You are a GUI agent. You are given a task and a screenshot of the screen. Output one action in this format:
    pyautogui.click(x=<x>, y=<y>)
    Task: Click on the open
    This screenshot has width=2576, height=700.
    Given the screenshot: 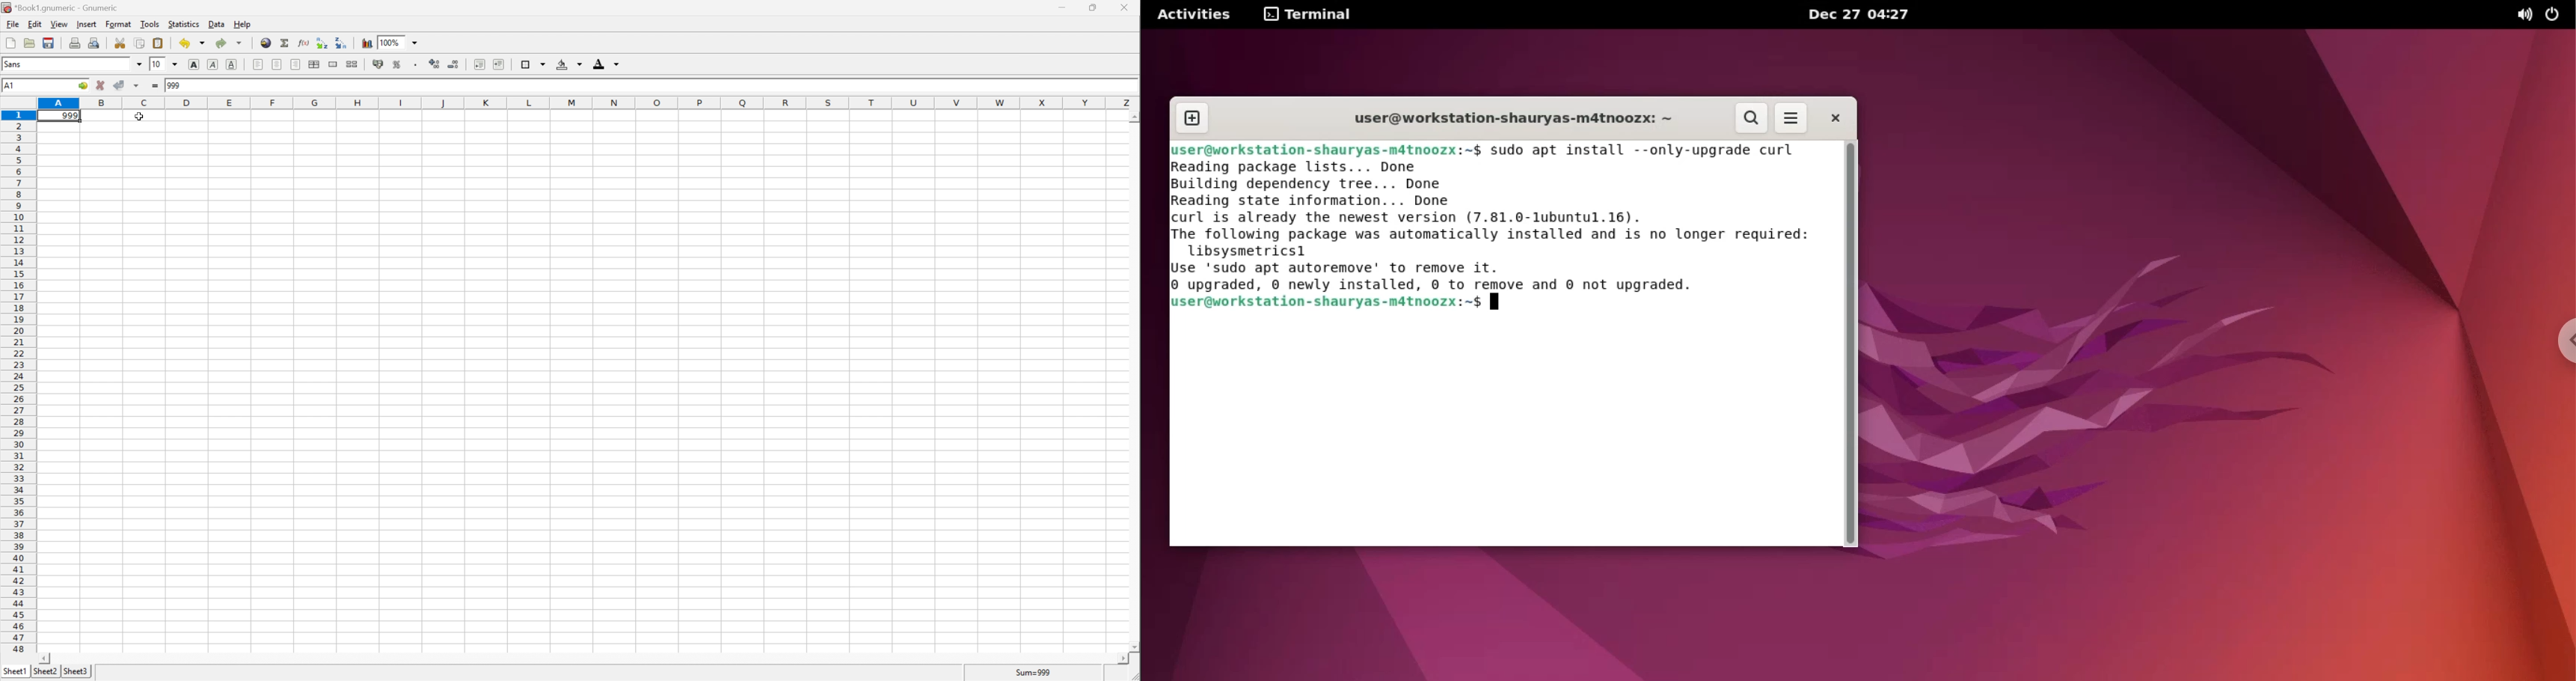 What is the action you would take?
    pyautogui.click(x=29, y=41)
    